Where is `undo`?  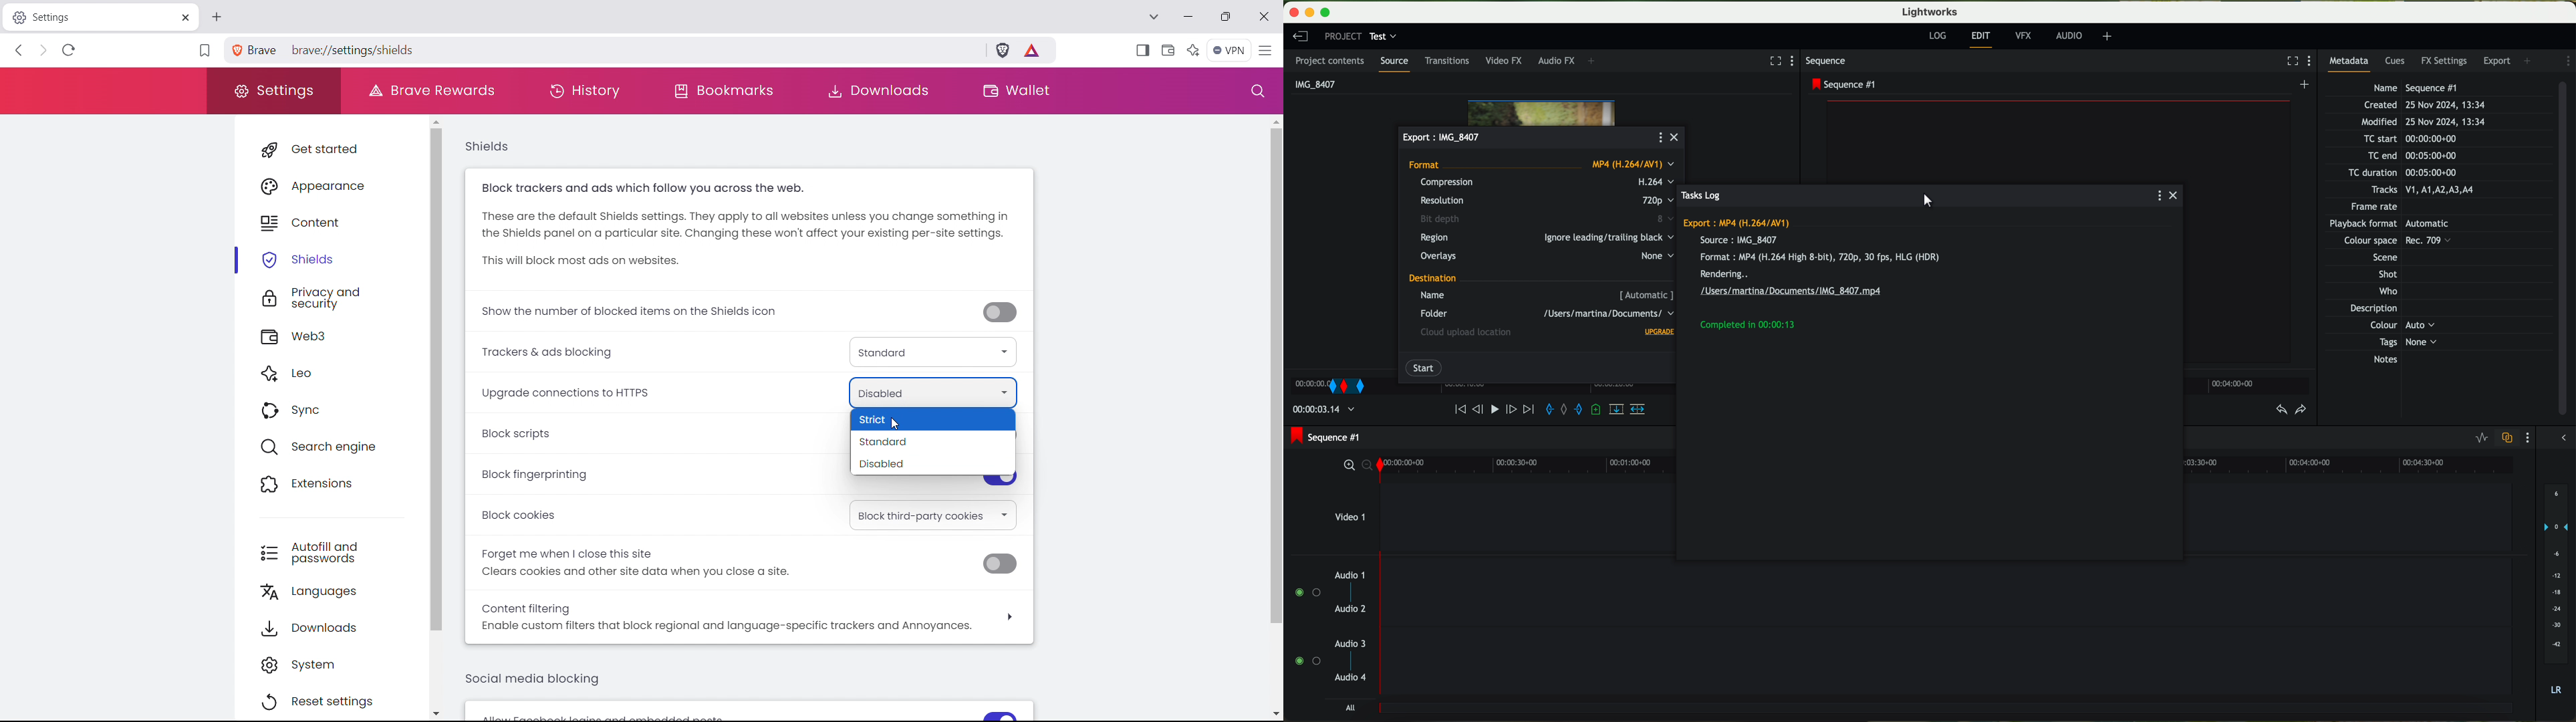 undo is located at coordinates (2280, 409).